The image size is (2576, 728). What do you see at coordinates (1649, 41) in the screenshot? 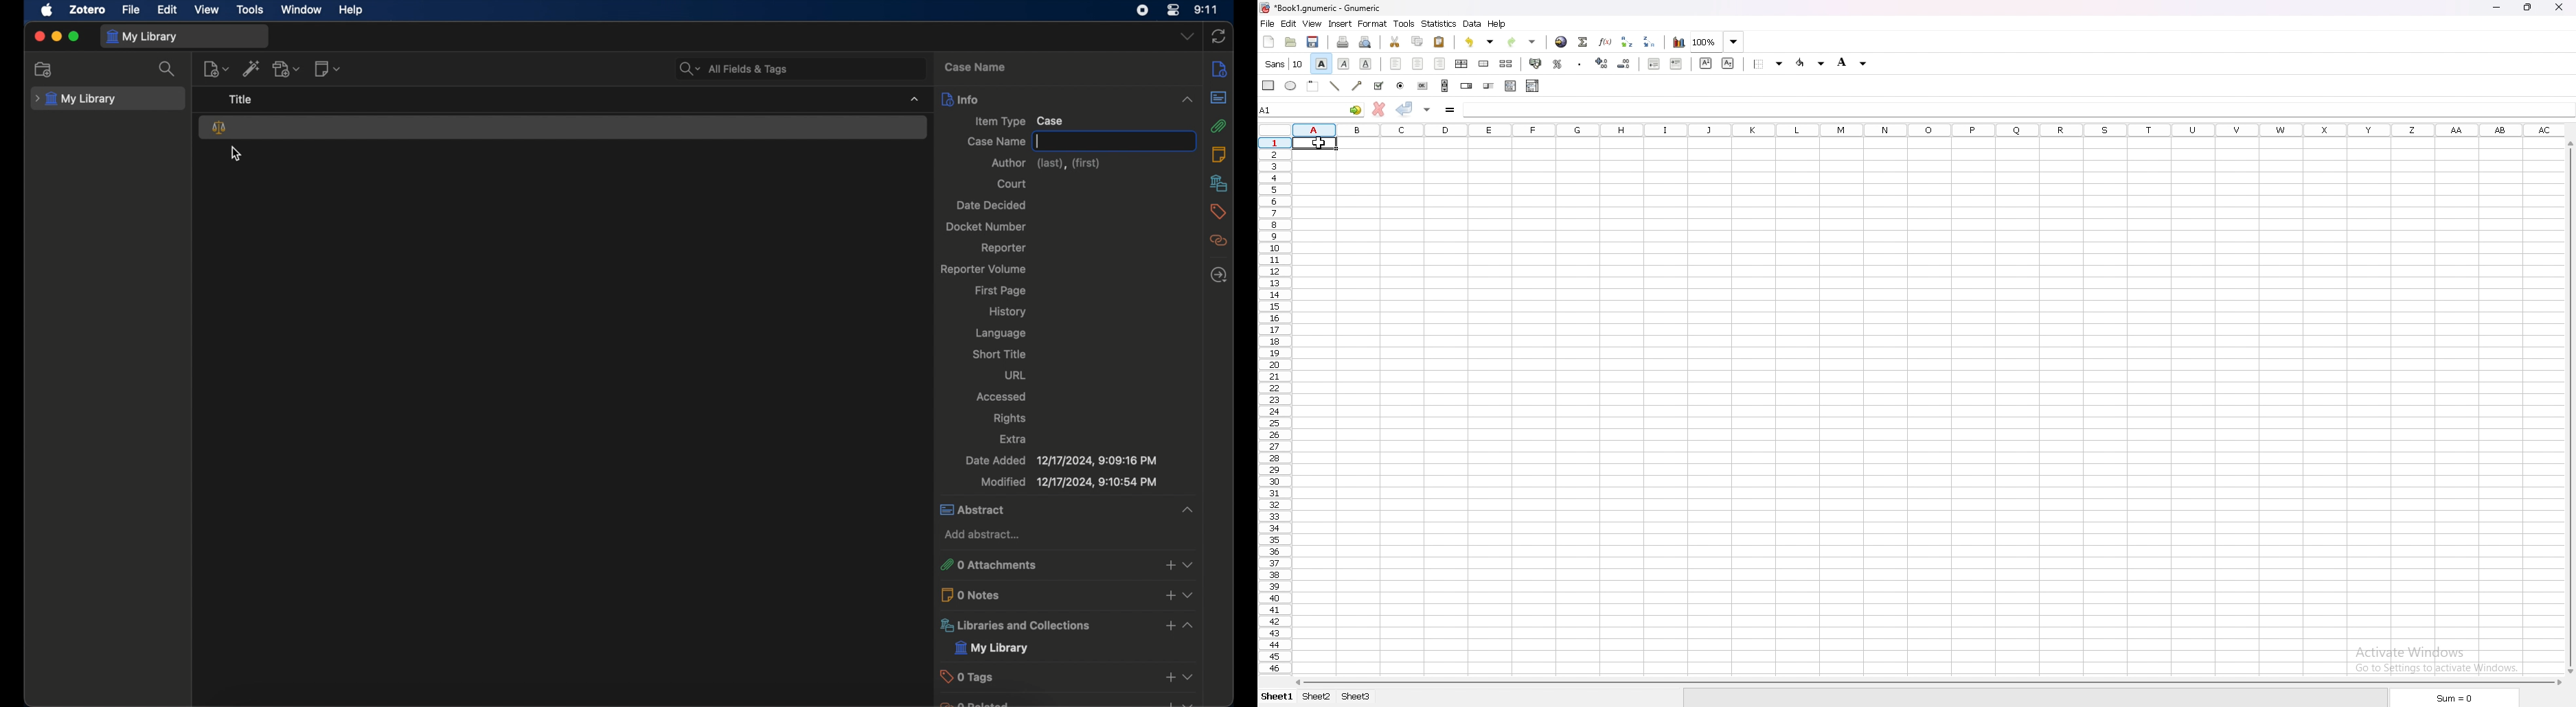
I see `sort descending` at bounding box center [1649, 41].